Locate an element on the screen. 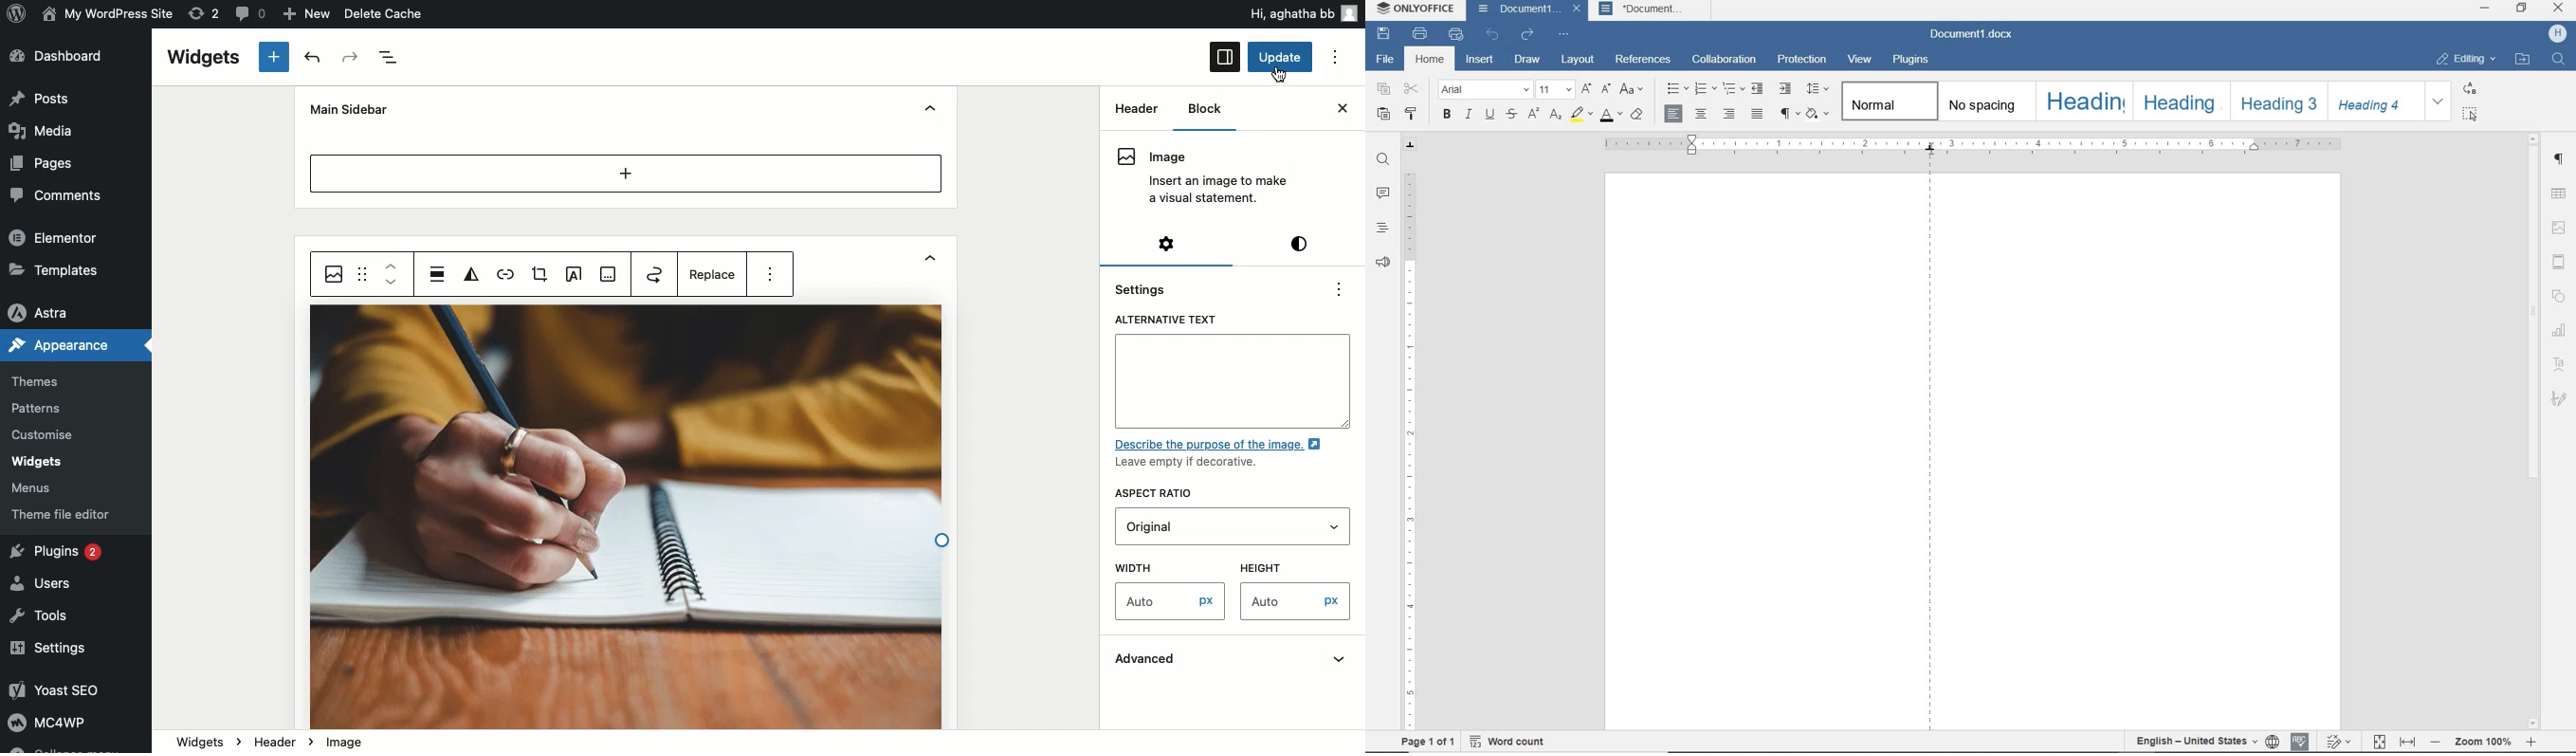 The image size is (2576, 756). Posts is located at coordinates (42, 98).